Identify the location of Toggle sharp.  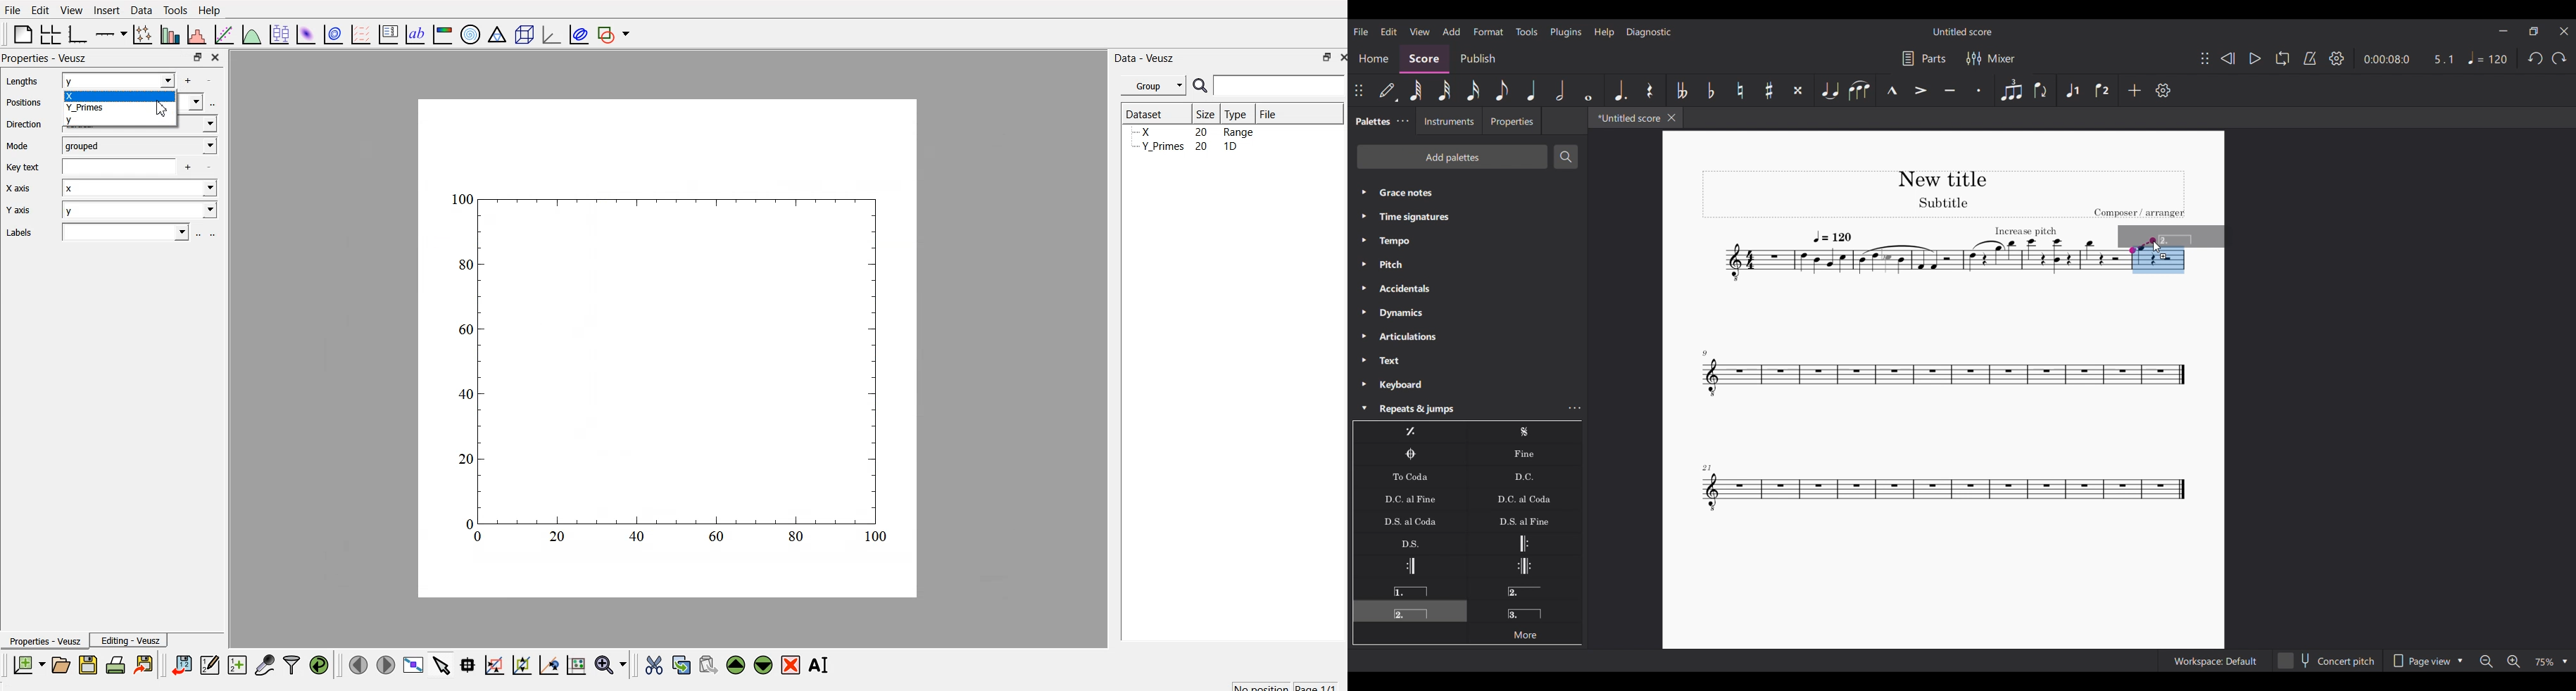
(1769, 90).